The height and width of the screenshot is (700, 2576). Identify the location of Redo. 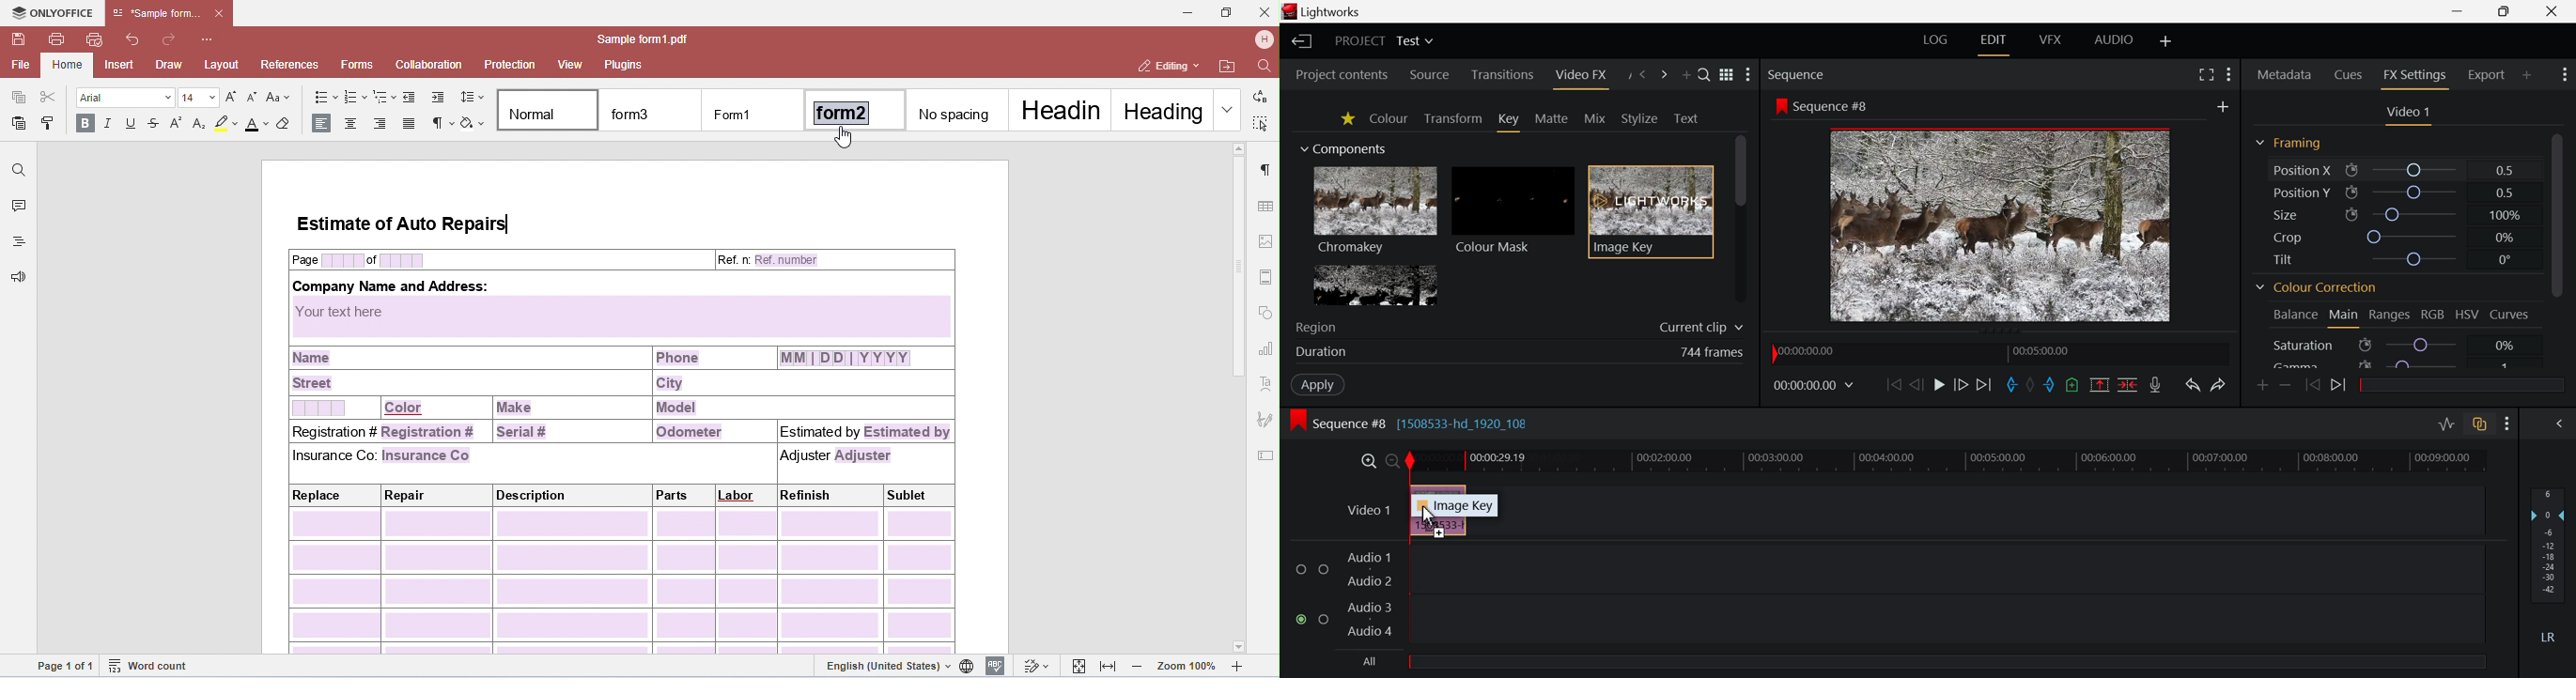
(2219, 386).